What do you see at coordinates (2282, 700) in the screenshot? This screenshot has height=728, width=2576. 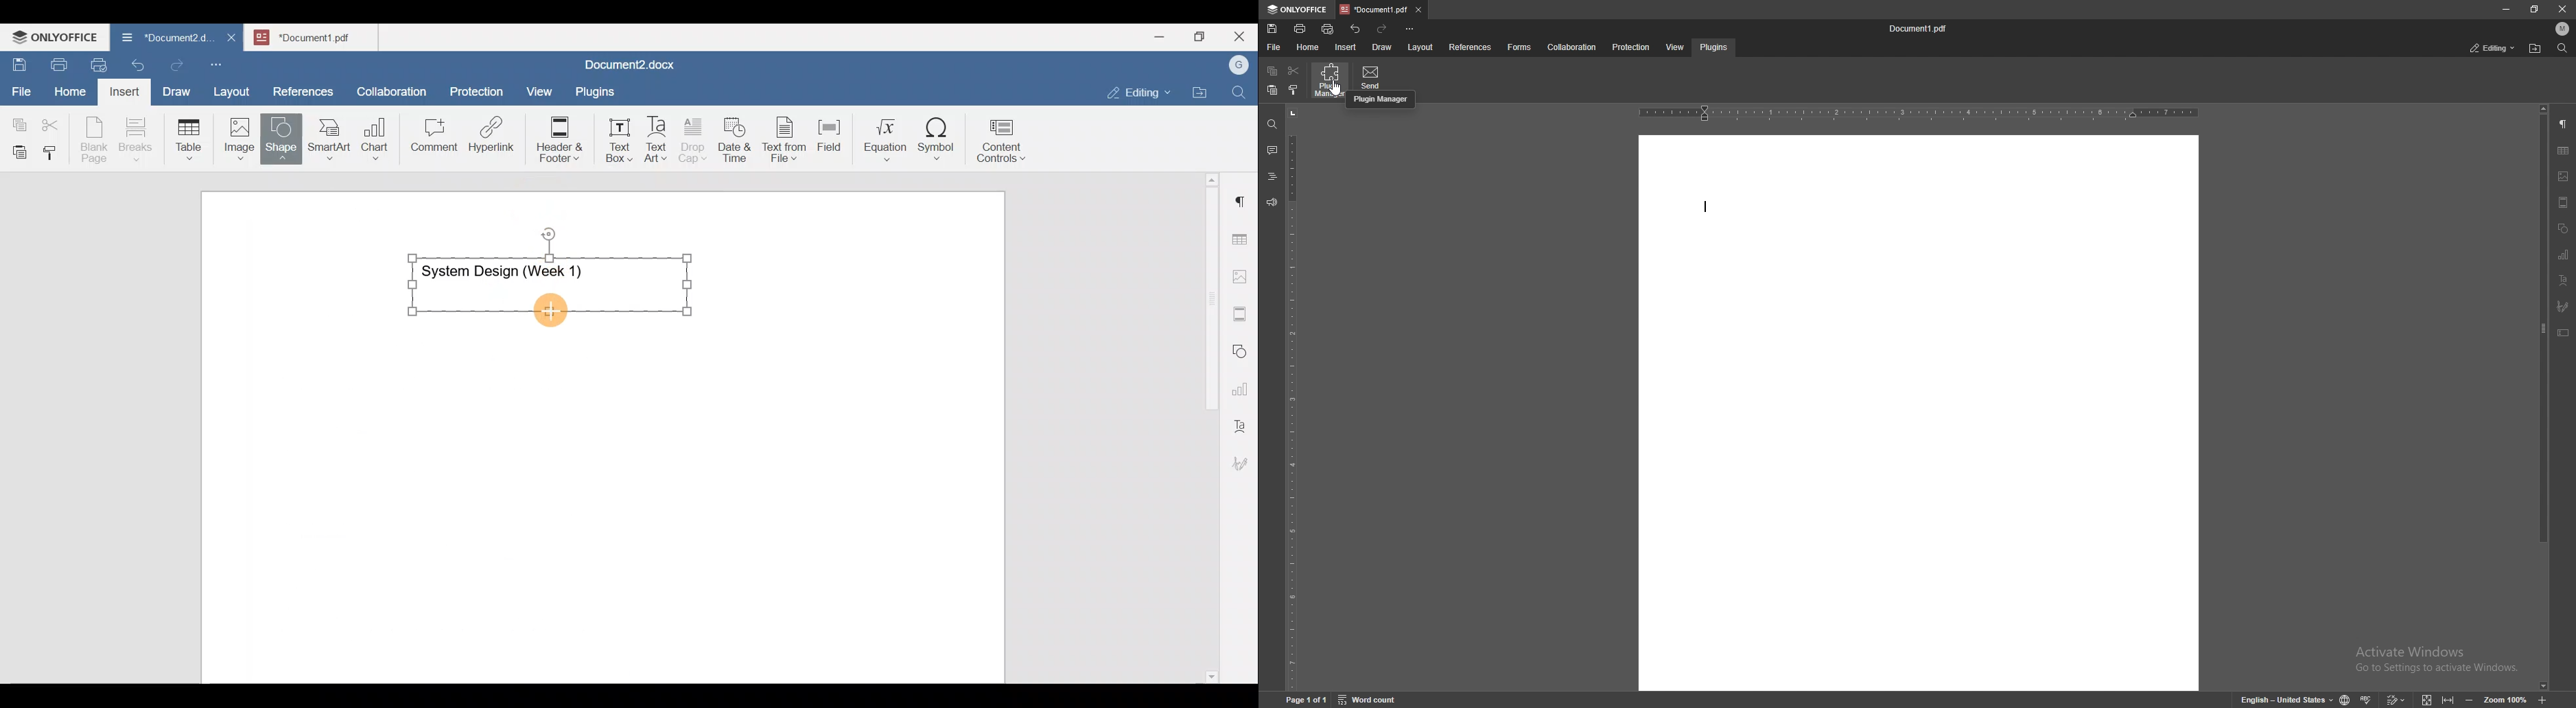 I see `English - United States` at bounding box center [2282, 700].